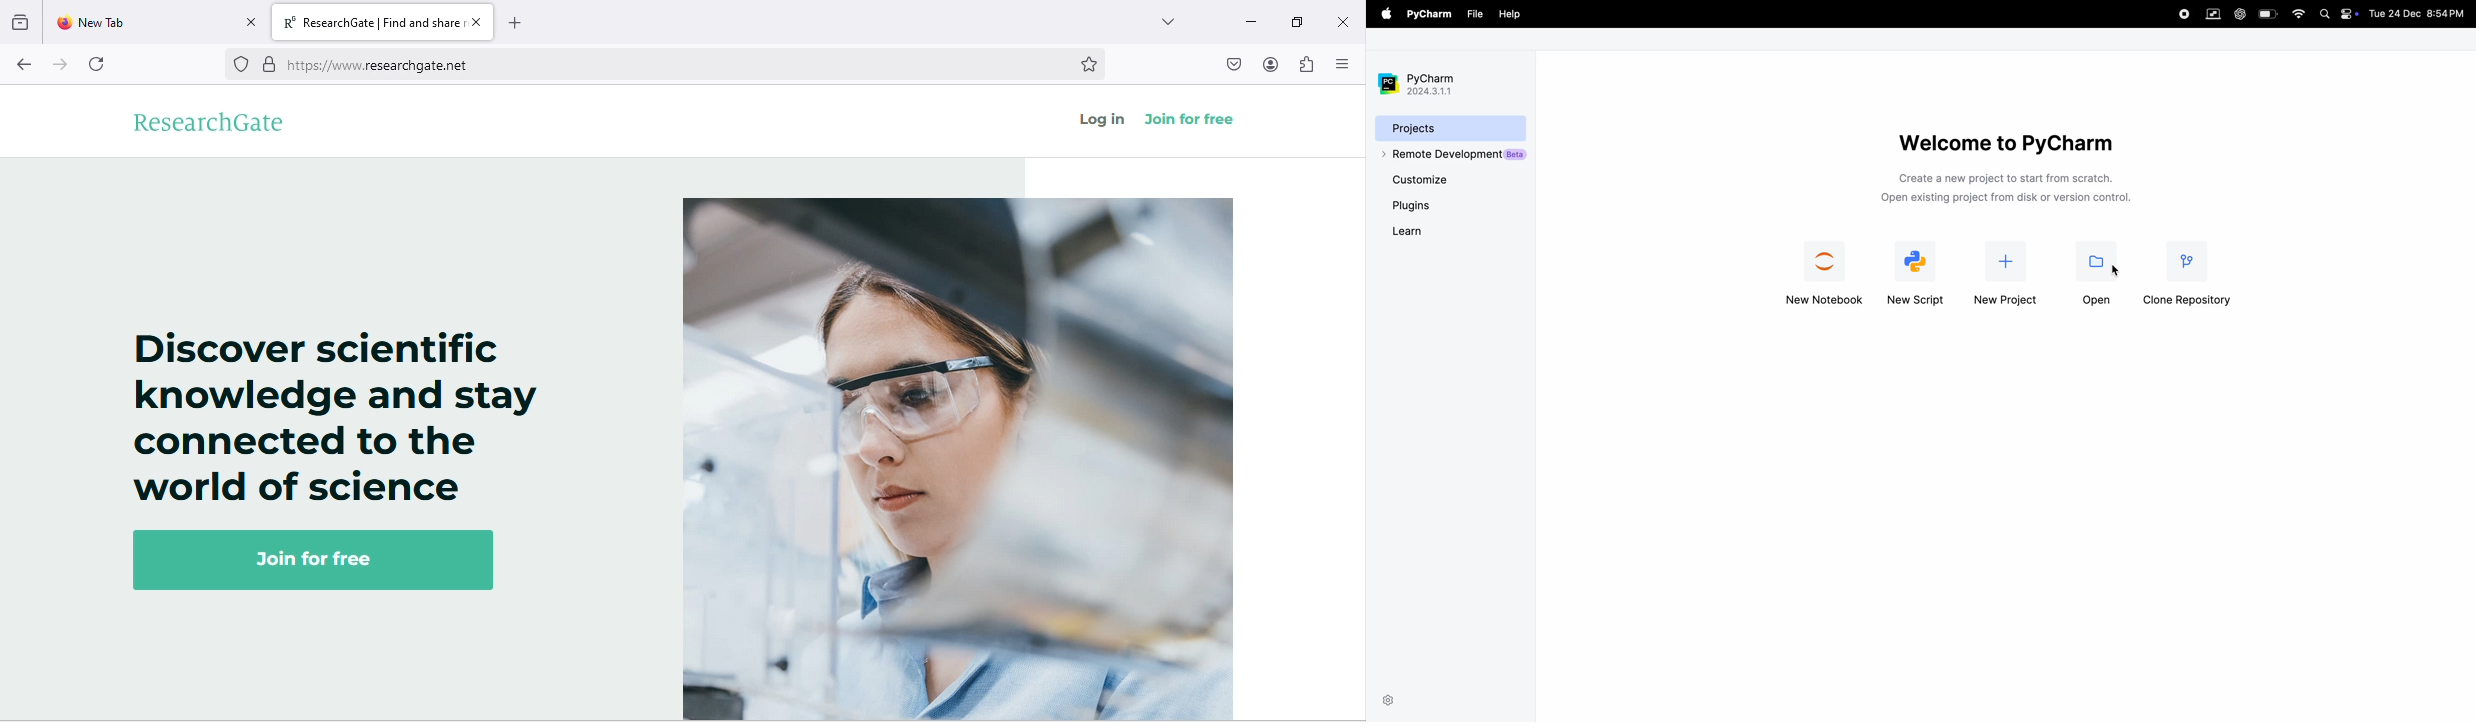  What do you see at coordinates (512, 24) in the screenshot?
I see `add new` at bounding box center [512, 24].